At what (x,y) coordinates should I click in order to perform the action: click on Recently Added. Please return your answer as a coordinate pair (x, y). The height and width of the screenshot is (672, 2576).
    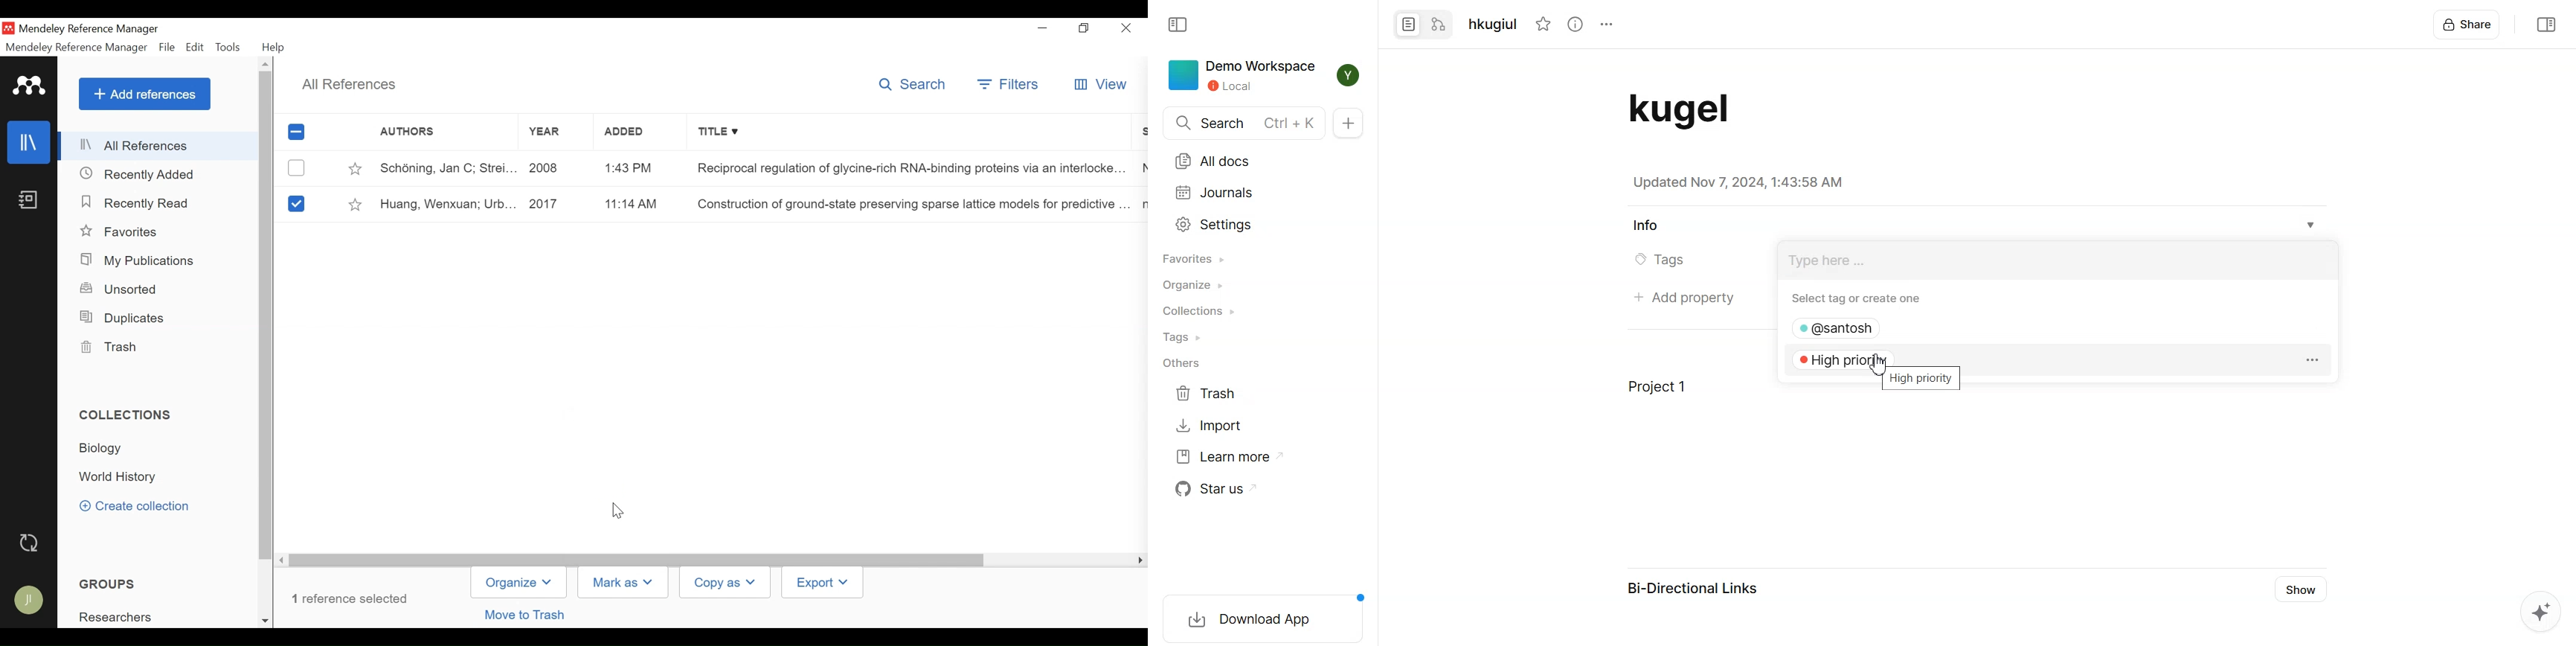
    Looking at the image, I should click on (144, 175).